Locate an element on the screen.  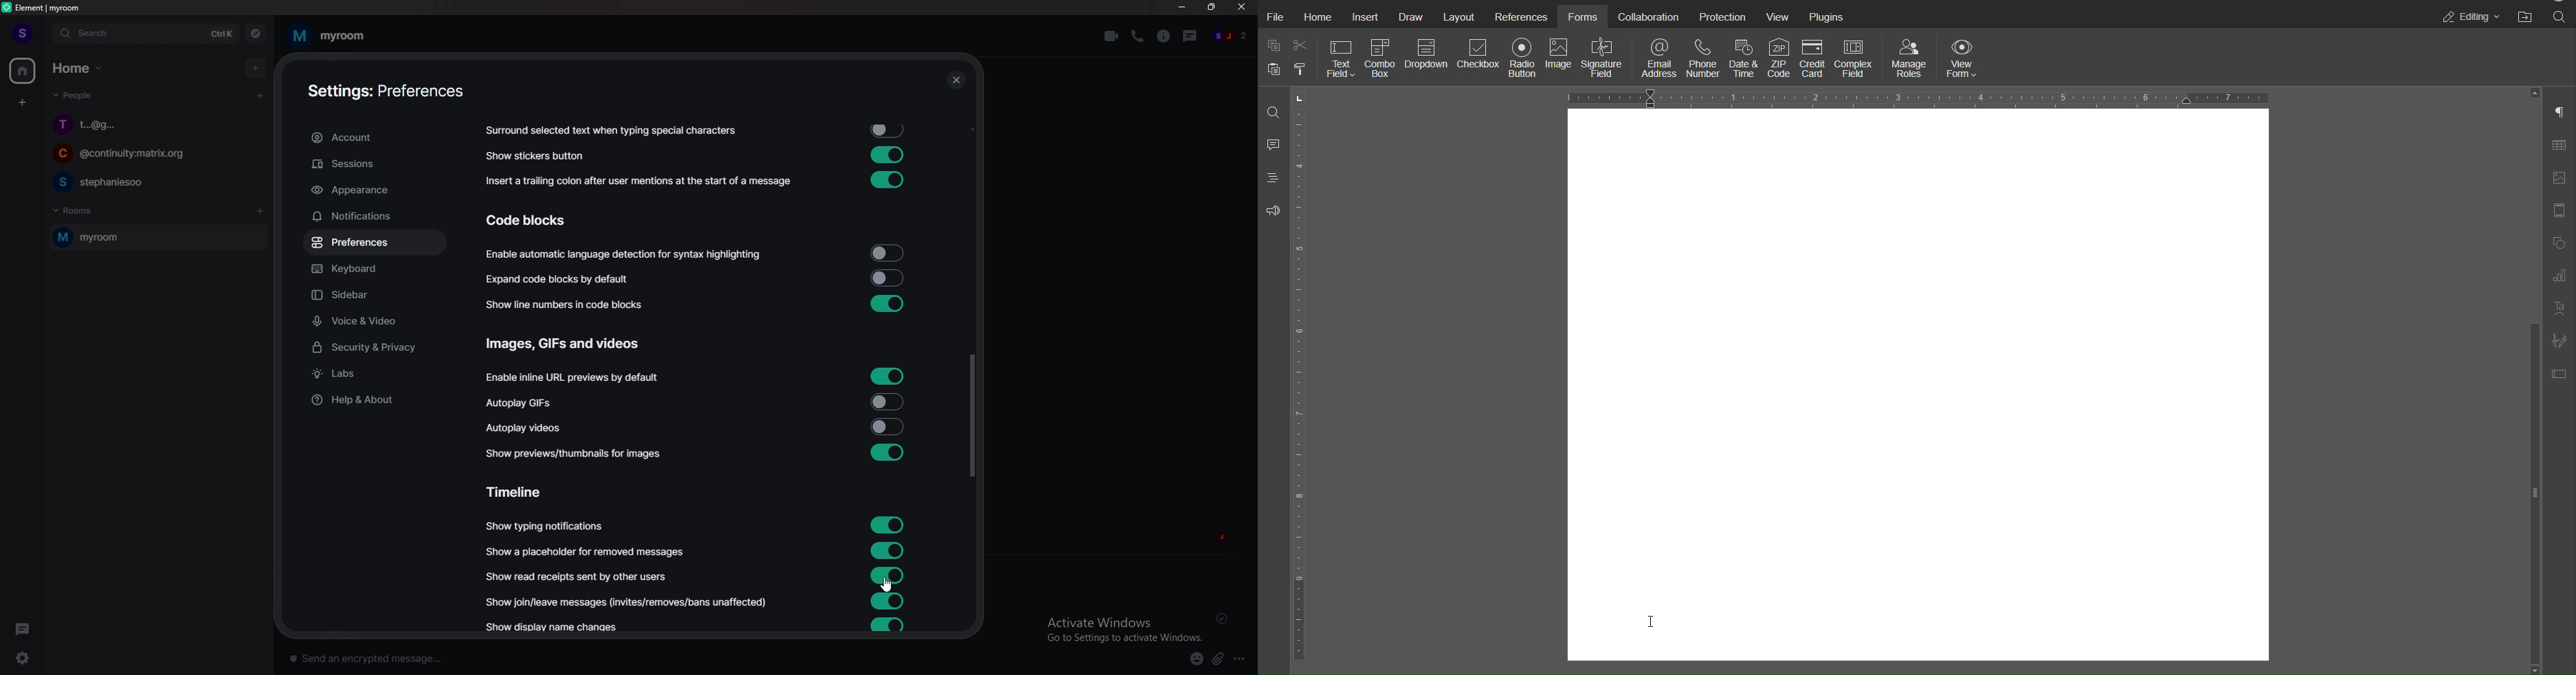
 is located at coordinates (956, 81).